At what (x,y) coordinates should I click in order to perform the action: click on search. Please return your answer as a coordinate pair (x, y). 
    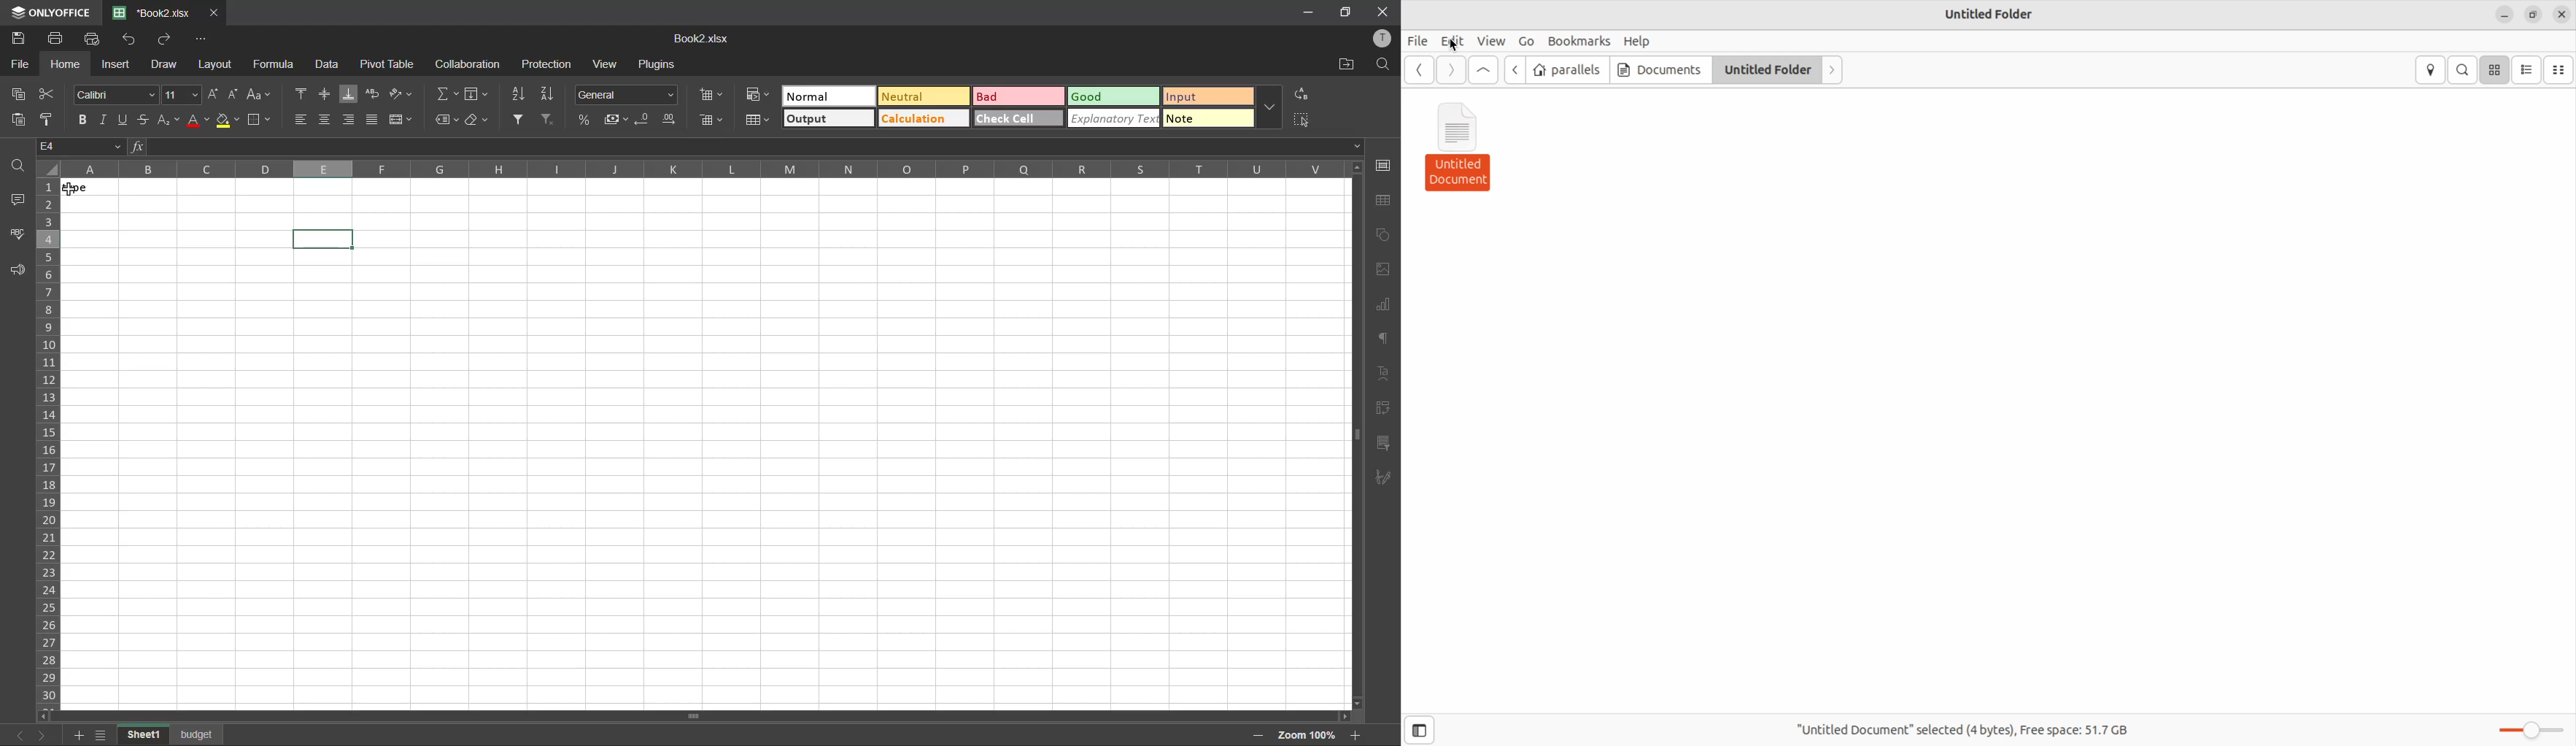
    Looking at the image, I should click on (2464, 69).